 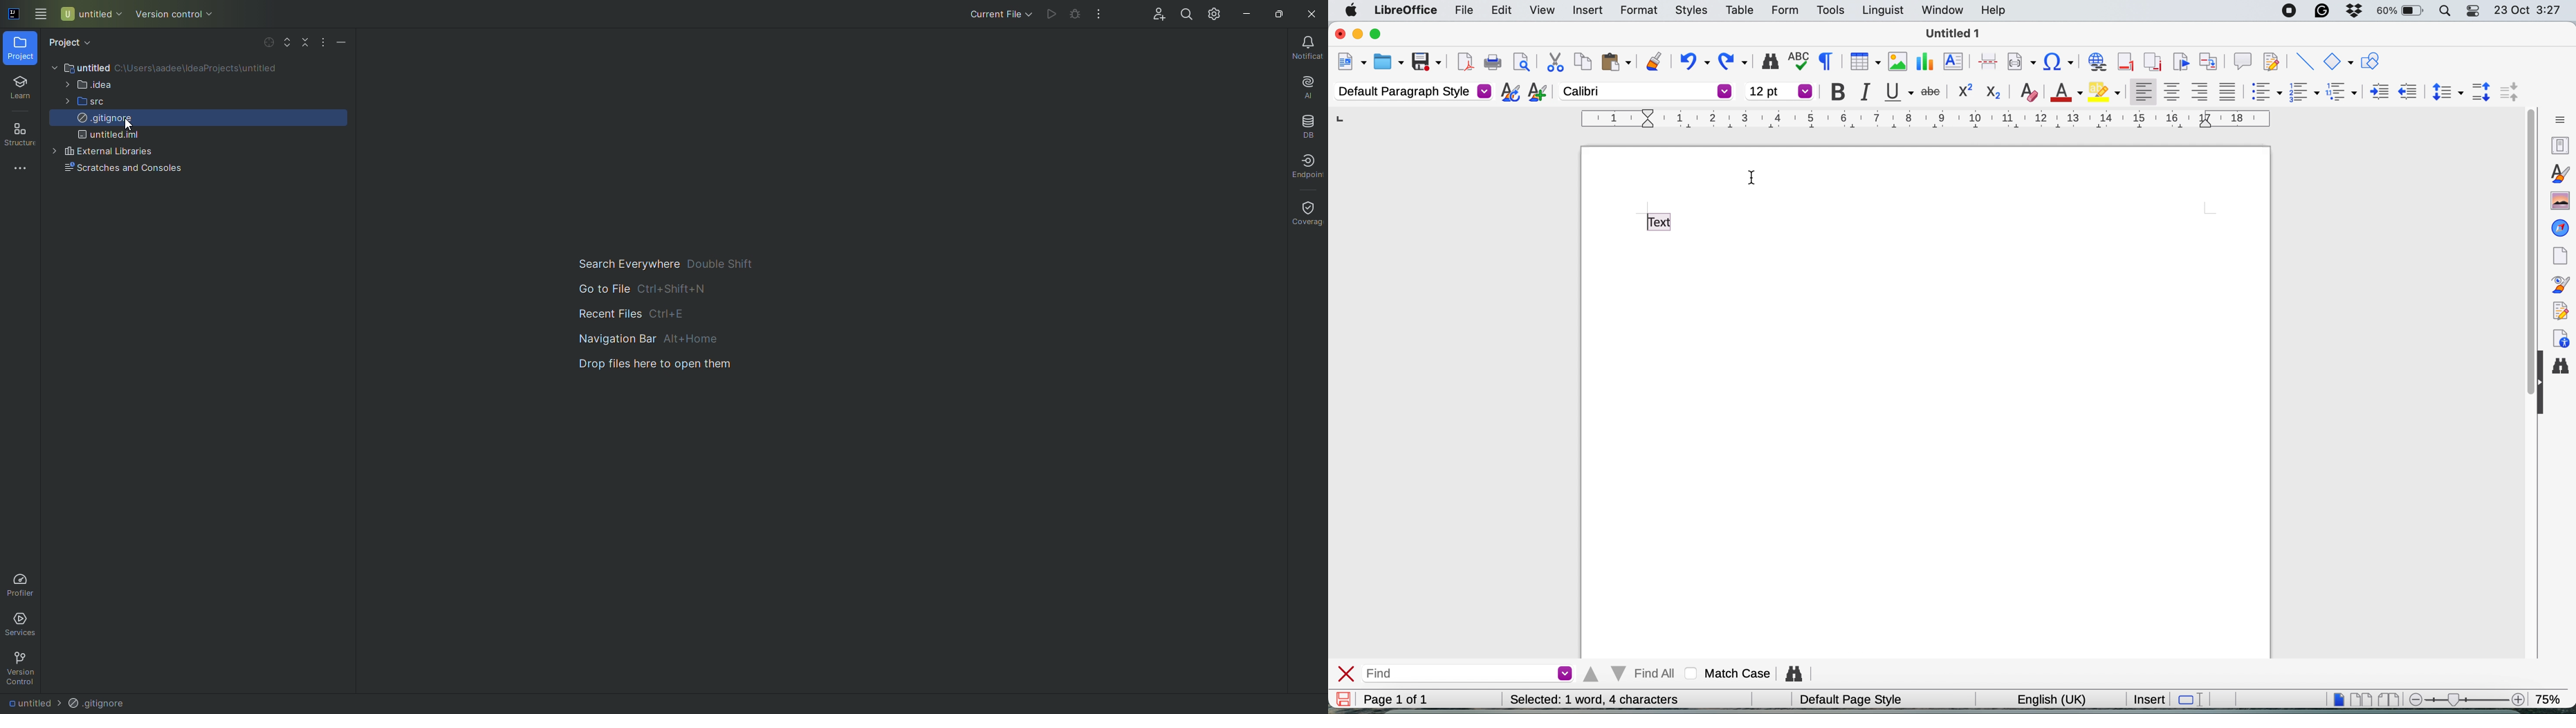 I want to click on insert field, so click(x=2023, y=61).